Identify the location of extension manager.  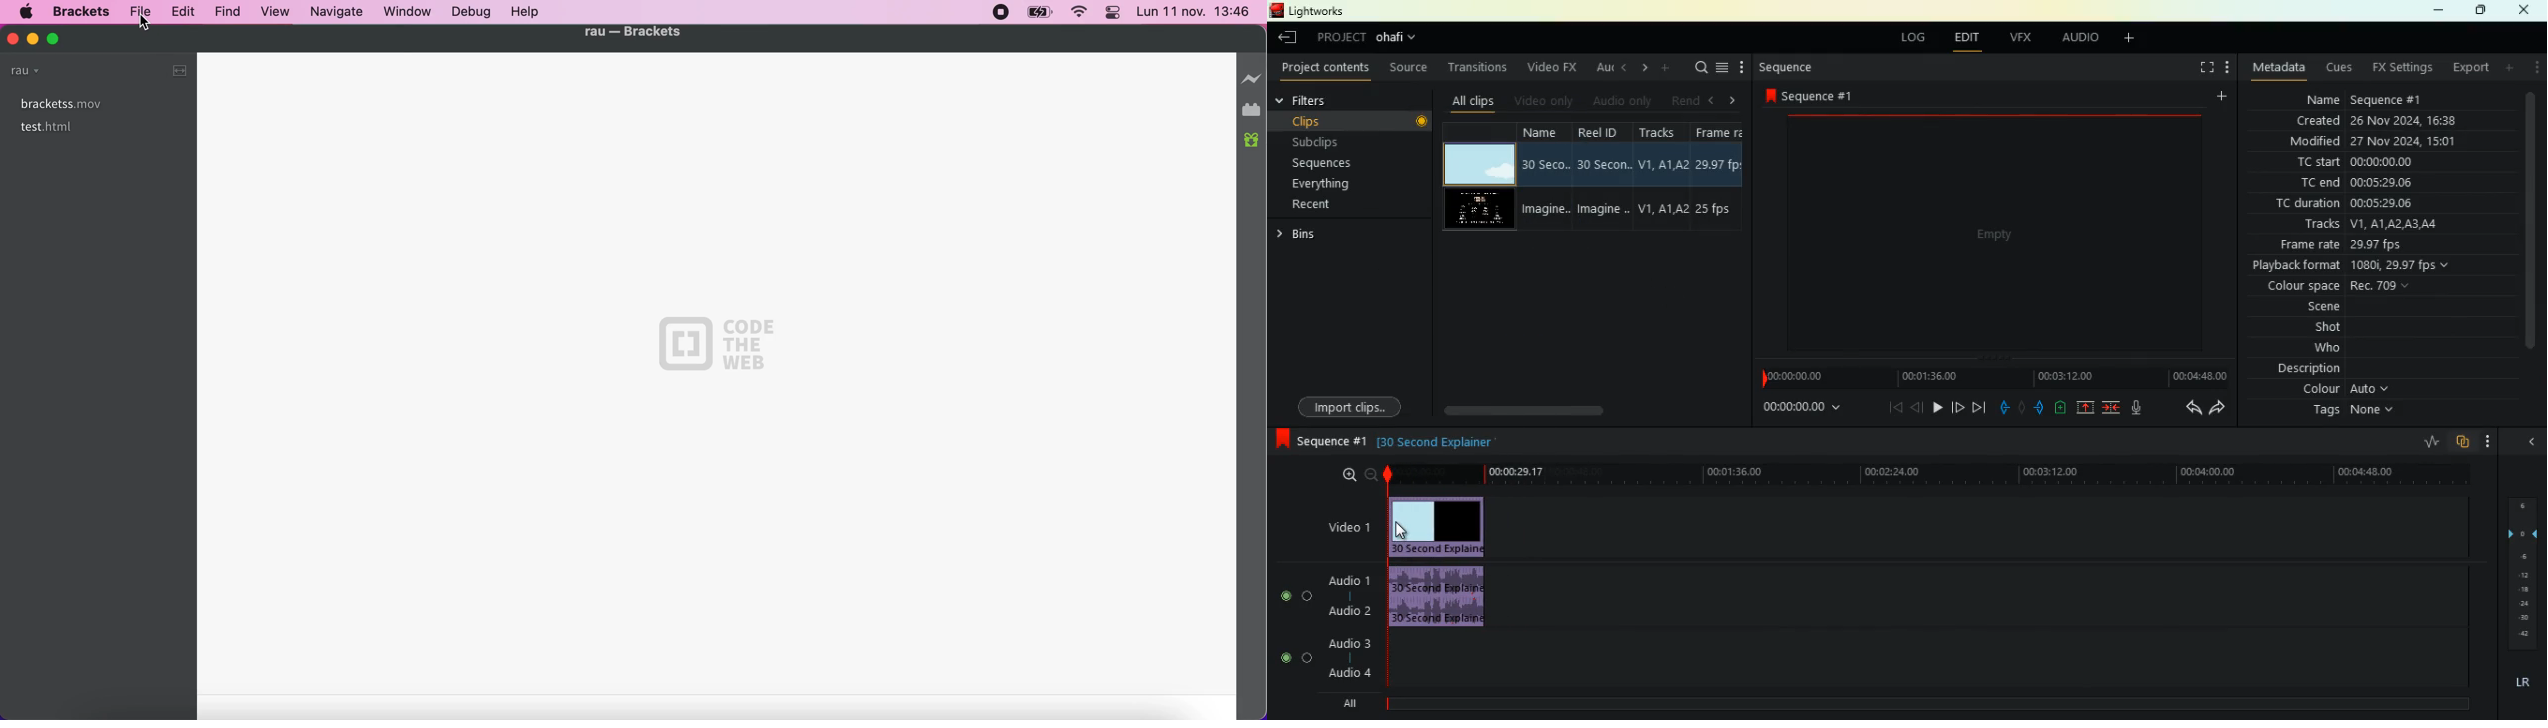
(1253, 109).